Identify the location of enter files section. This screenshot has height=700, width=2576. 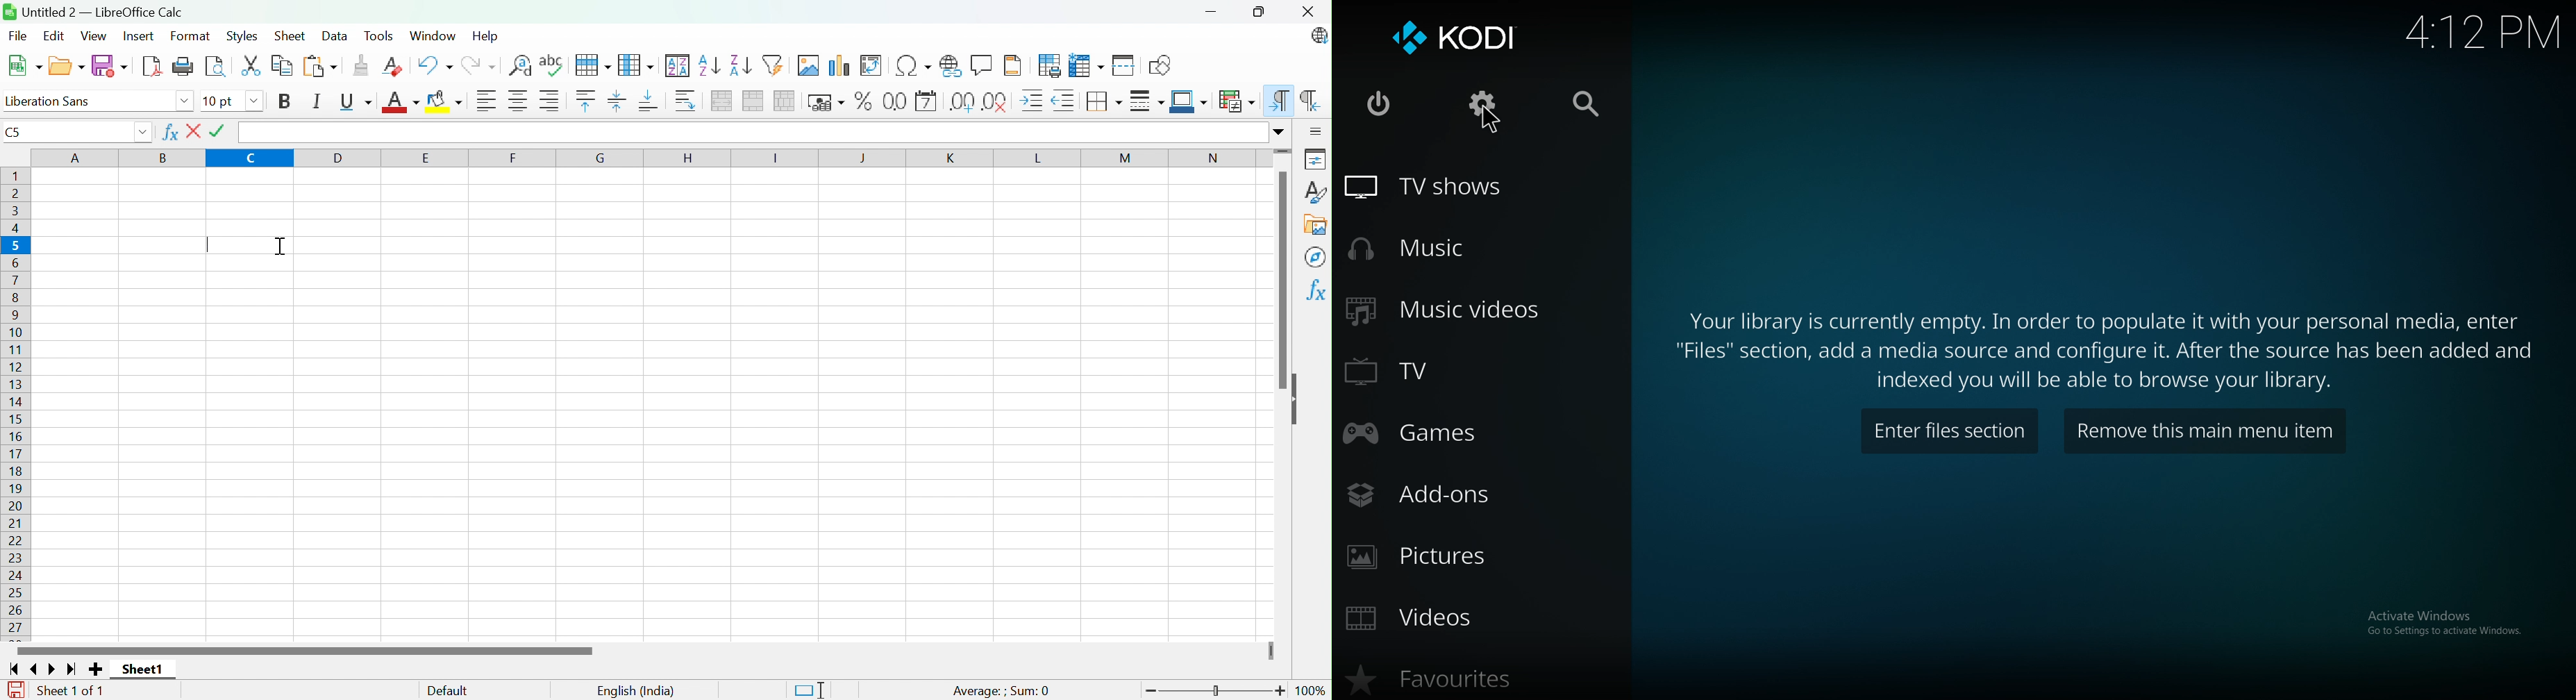
(1947, 430).